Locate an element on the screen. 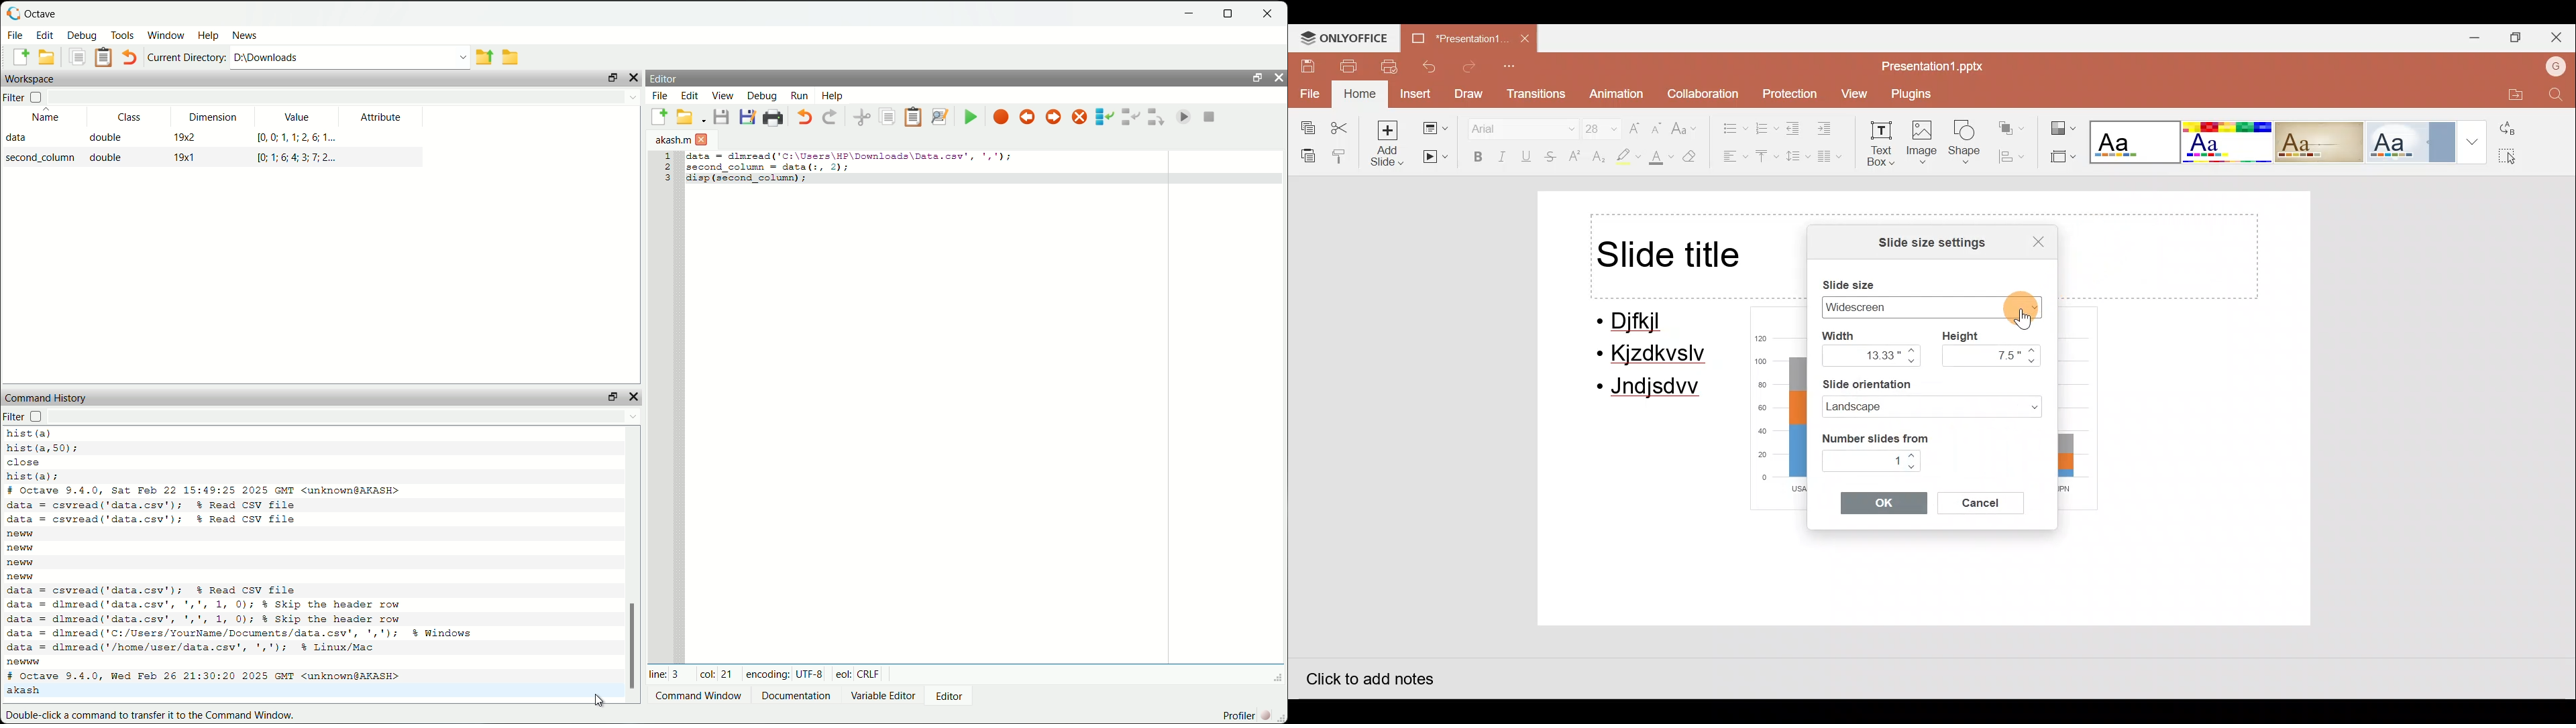 The width and height of the screenshot is (2576, 728). filter is located at coordinates (25, 98).